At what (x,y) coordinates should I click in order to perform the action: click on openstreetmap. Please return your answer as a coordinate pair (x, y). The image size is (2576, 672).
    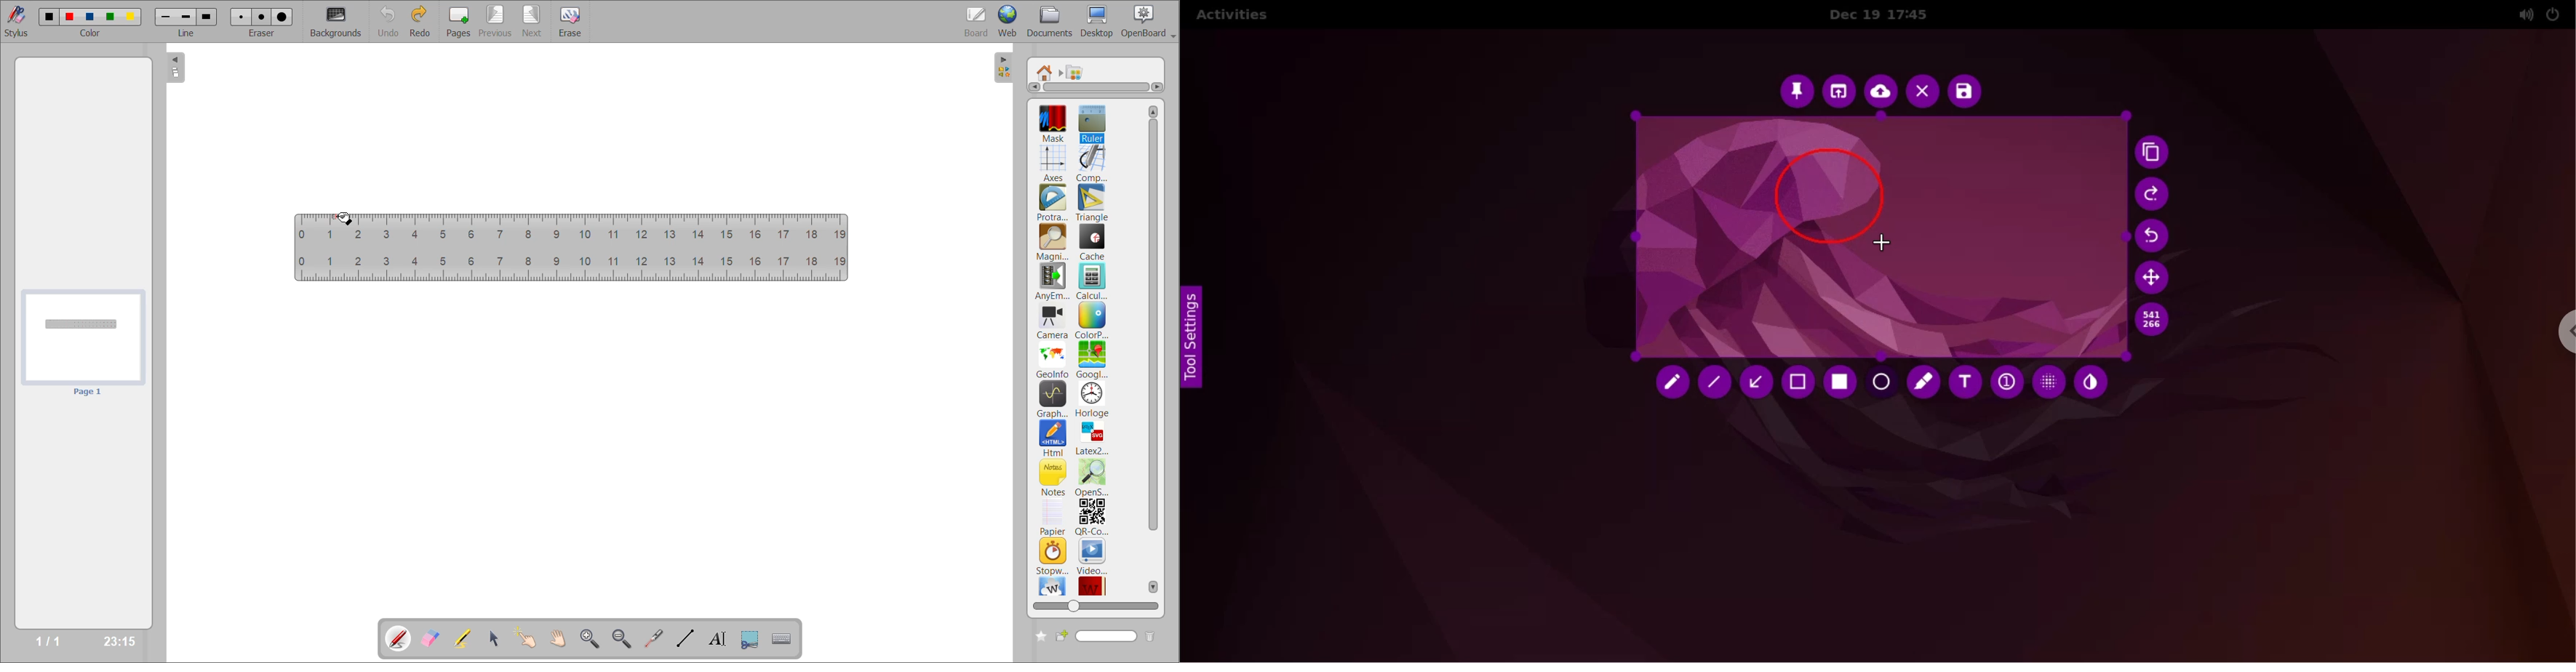
    Looking at the image, I should click on (1094, 478).